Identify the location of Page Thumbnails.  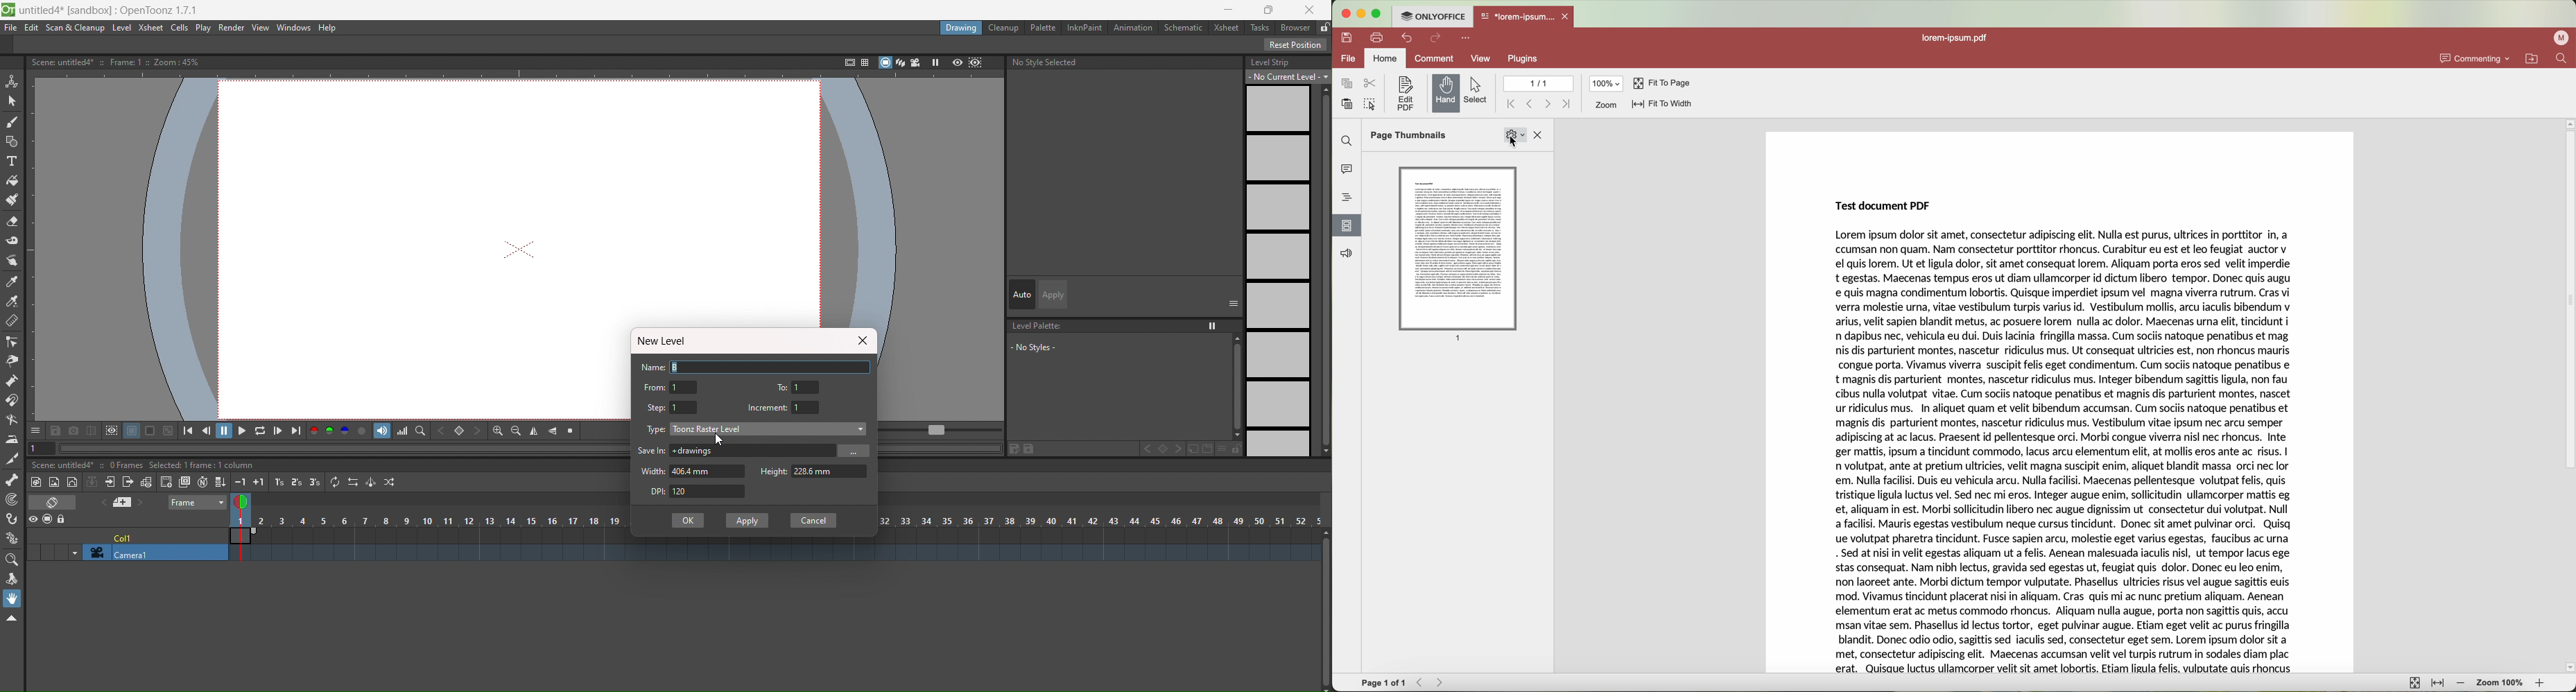
(1411, 135).